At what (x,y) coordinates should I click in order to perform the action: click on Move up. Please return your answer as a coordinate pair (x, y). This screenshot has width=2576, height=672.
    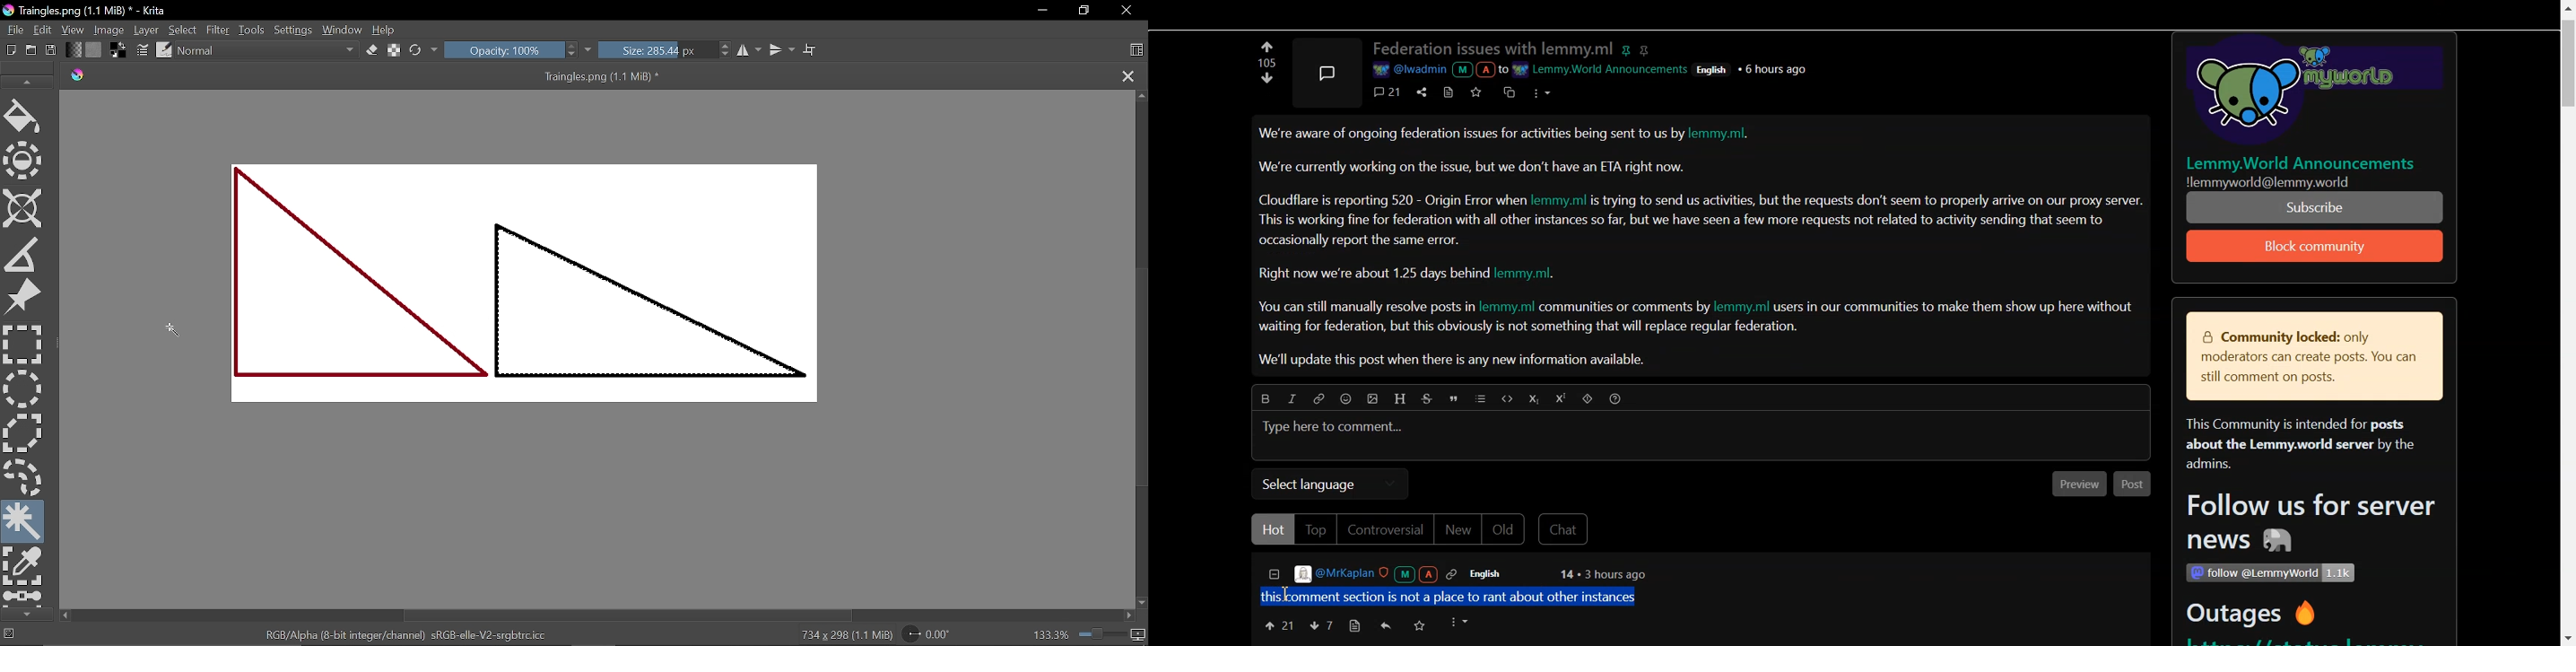
    Looking at the image, I should click on (1141, 97).